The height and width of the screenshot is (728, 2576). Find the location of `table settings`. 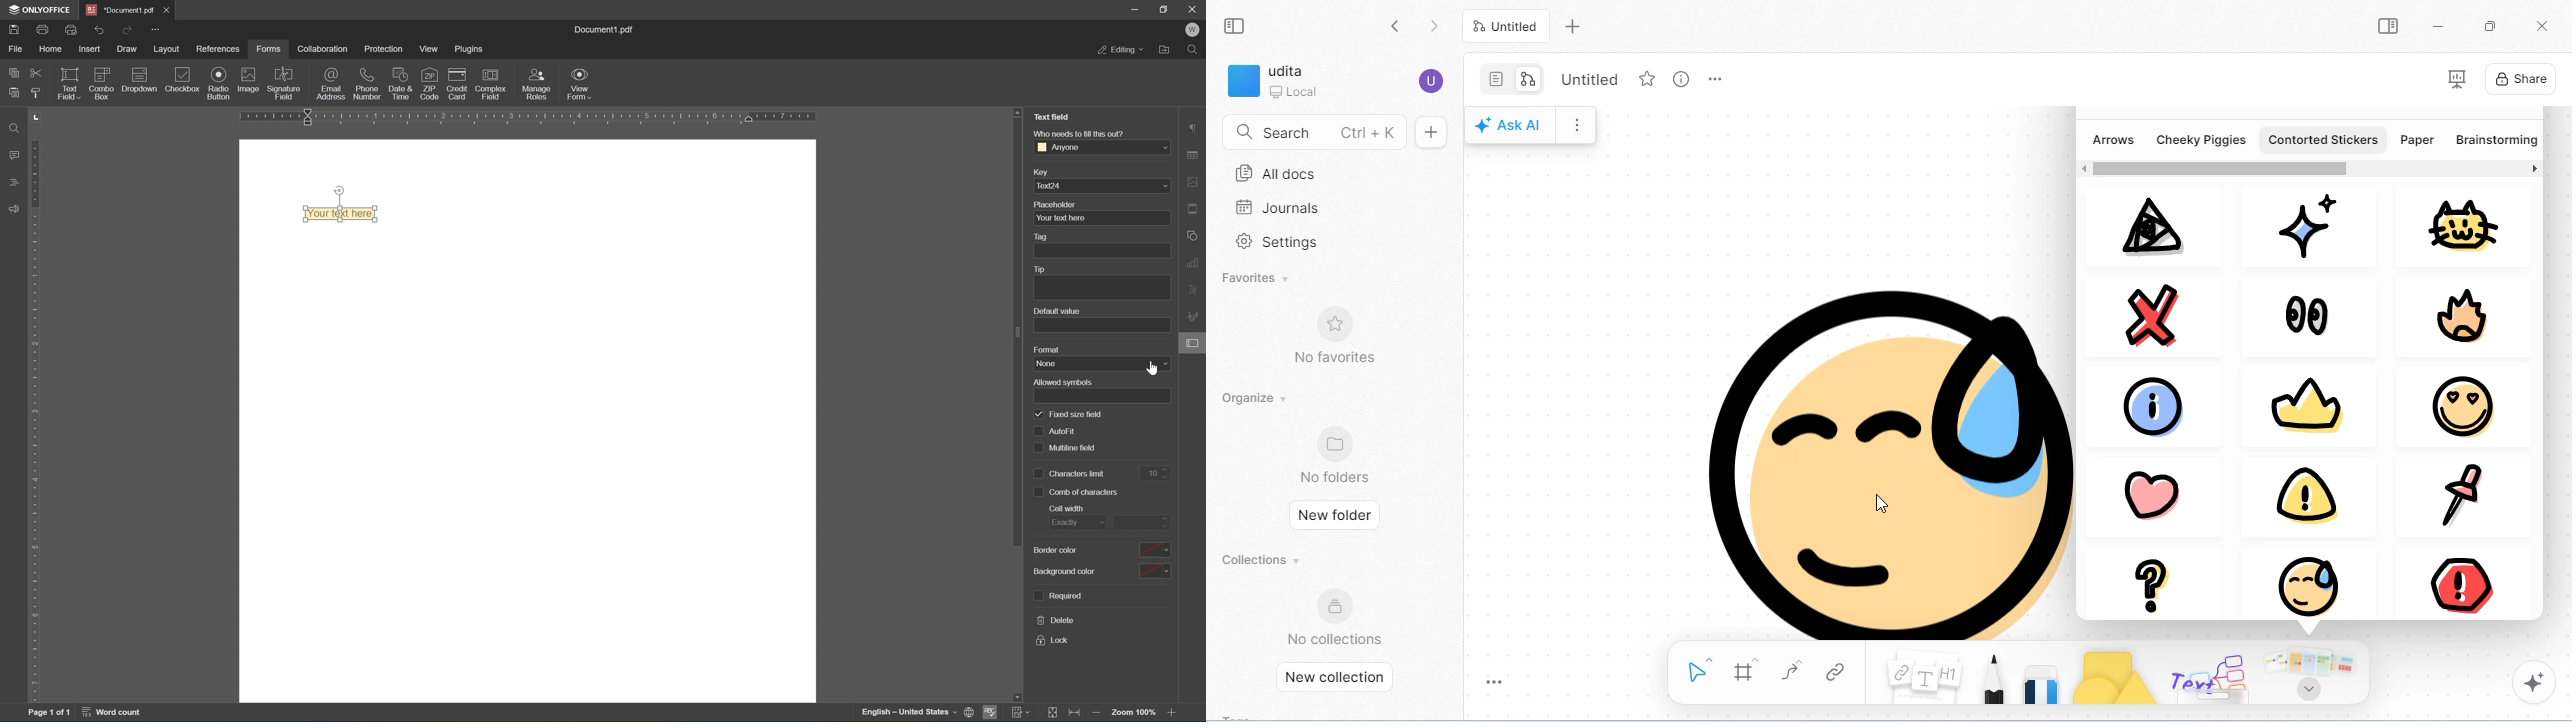

table settings is located at coordinates (1194, 157).